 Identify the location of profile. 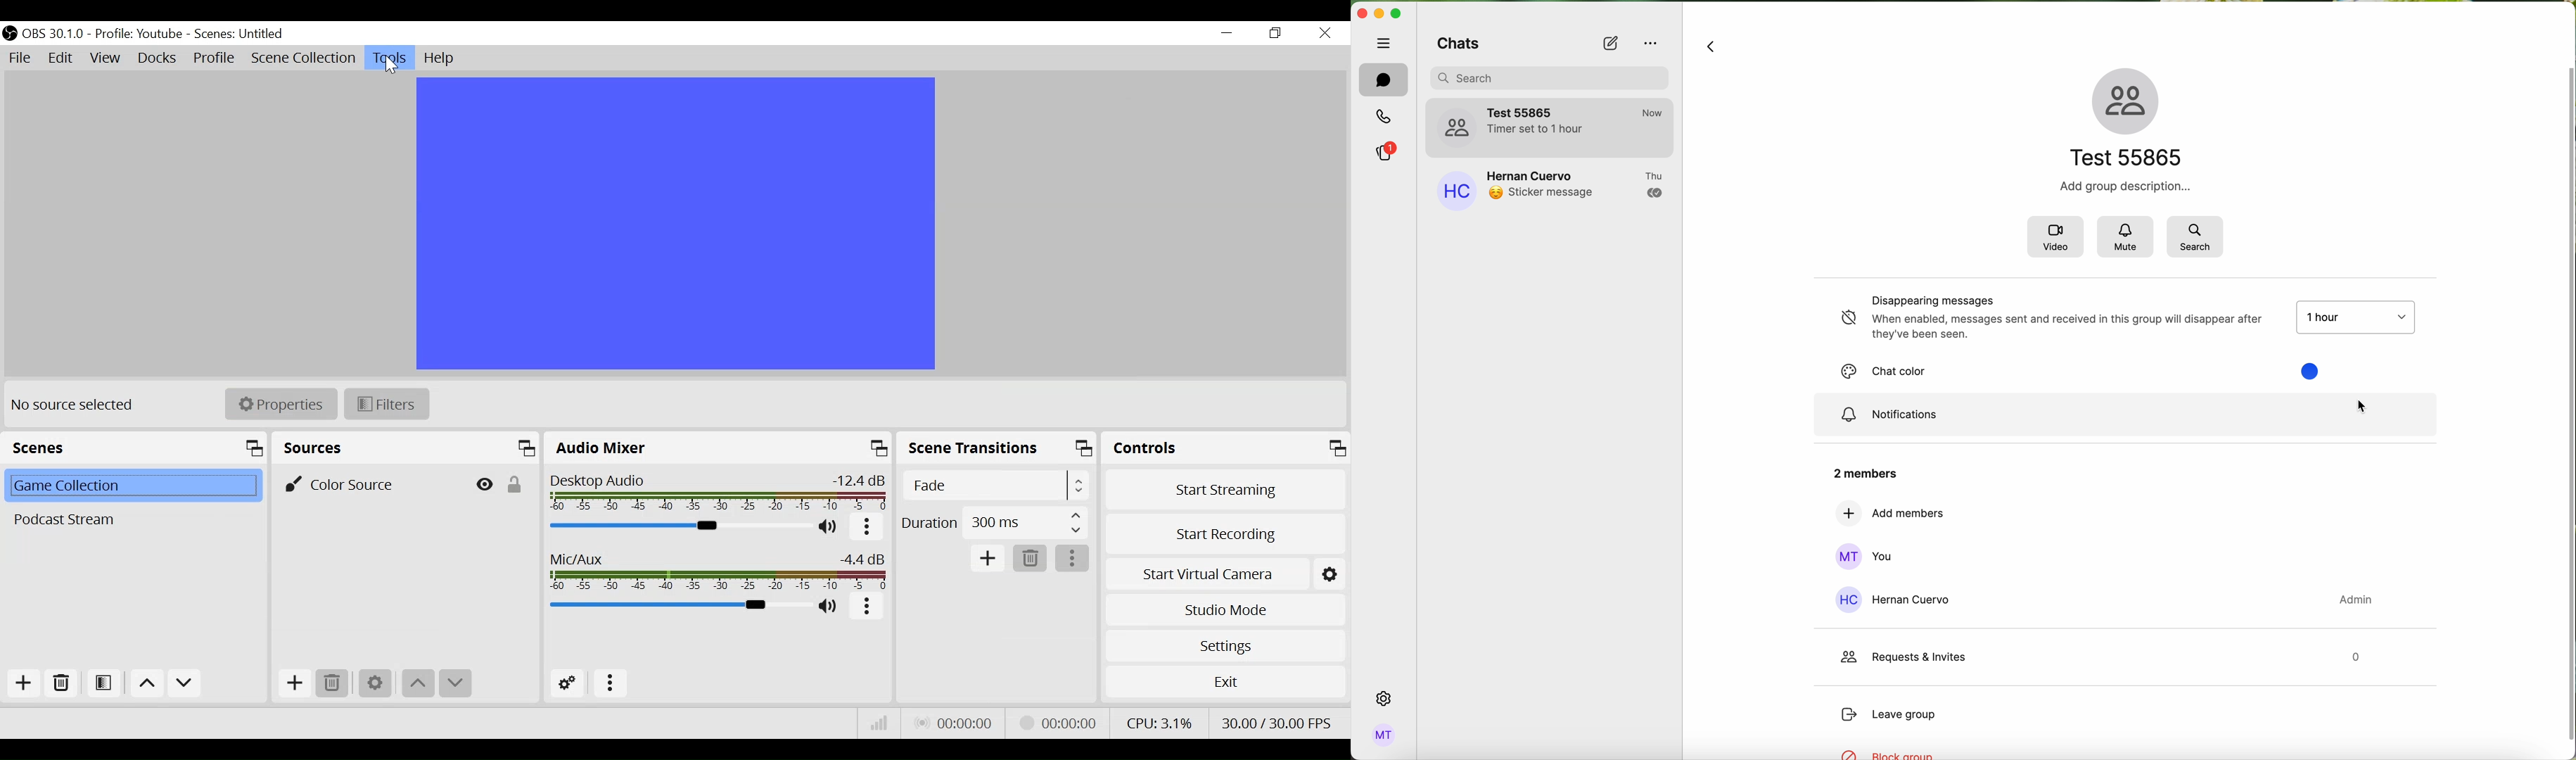
(138, 34).